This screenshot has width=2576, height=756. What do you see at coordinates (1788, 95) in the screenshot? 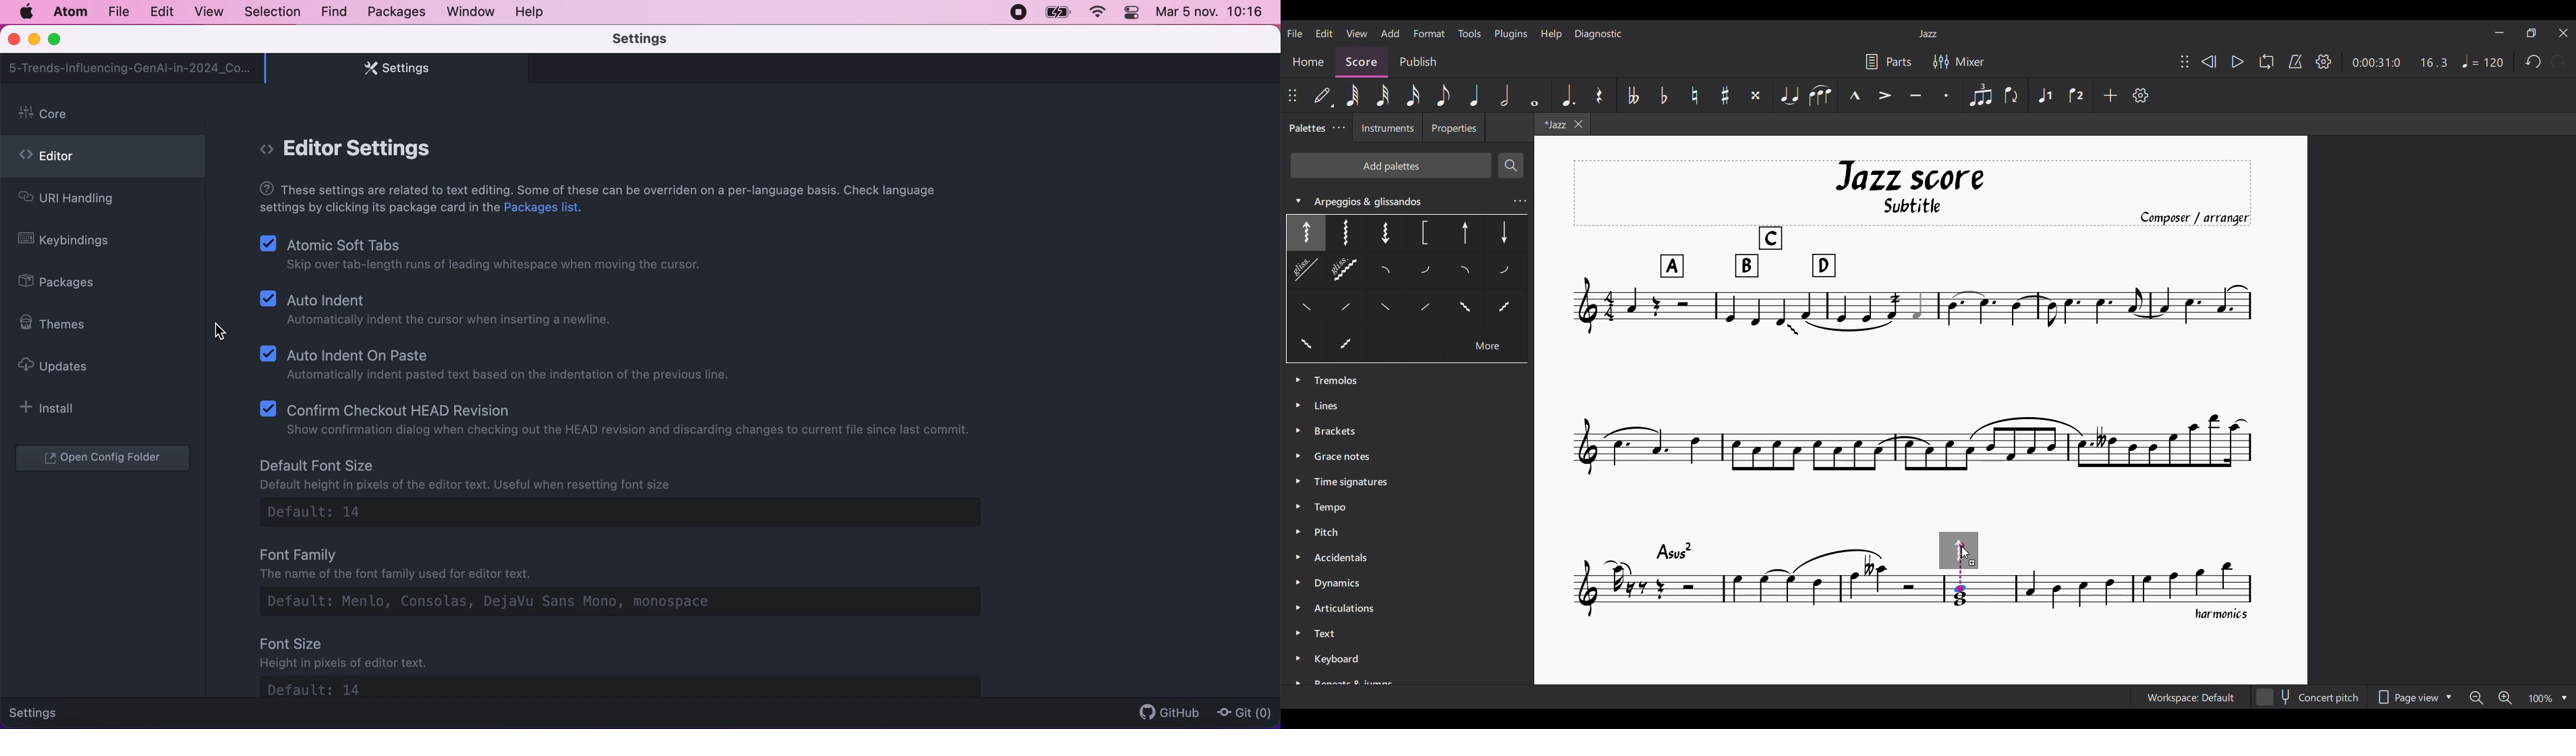
I see `Tie` at bounding box center [1788, 95].